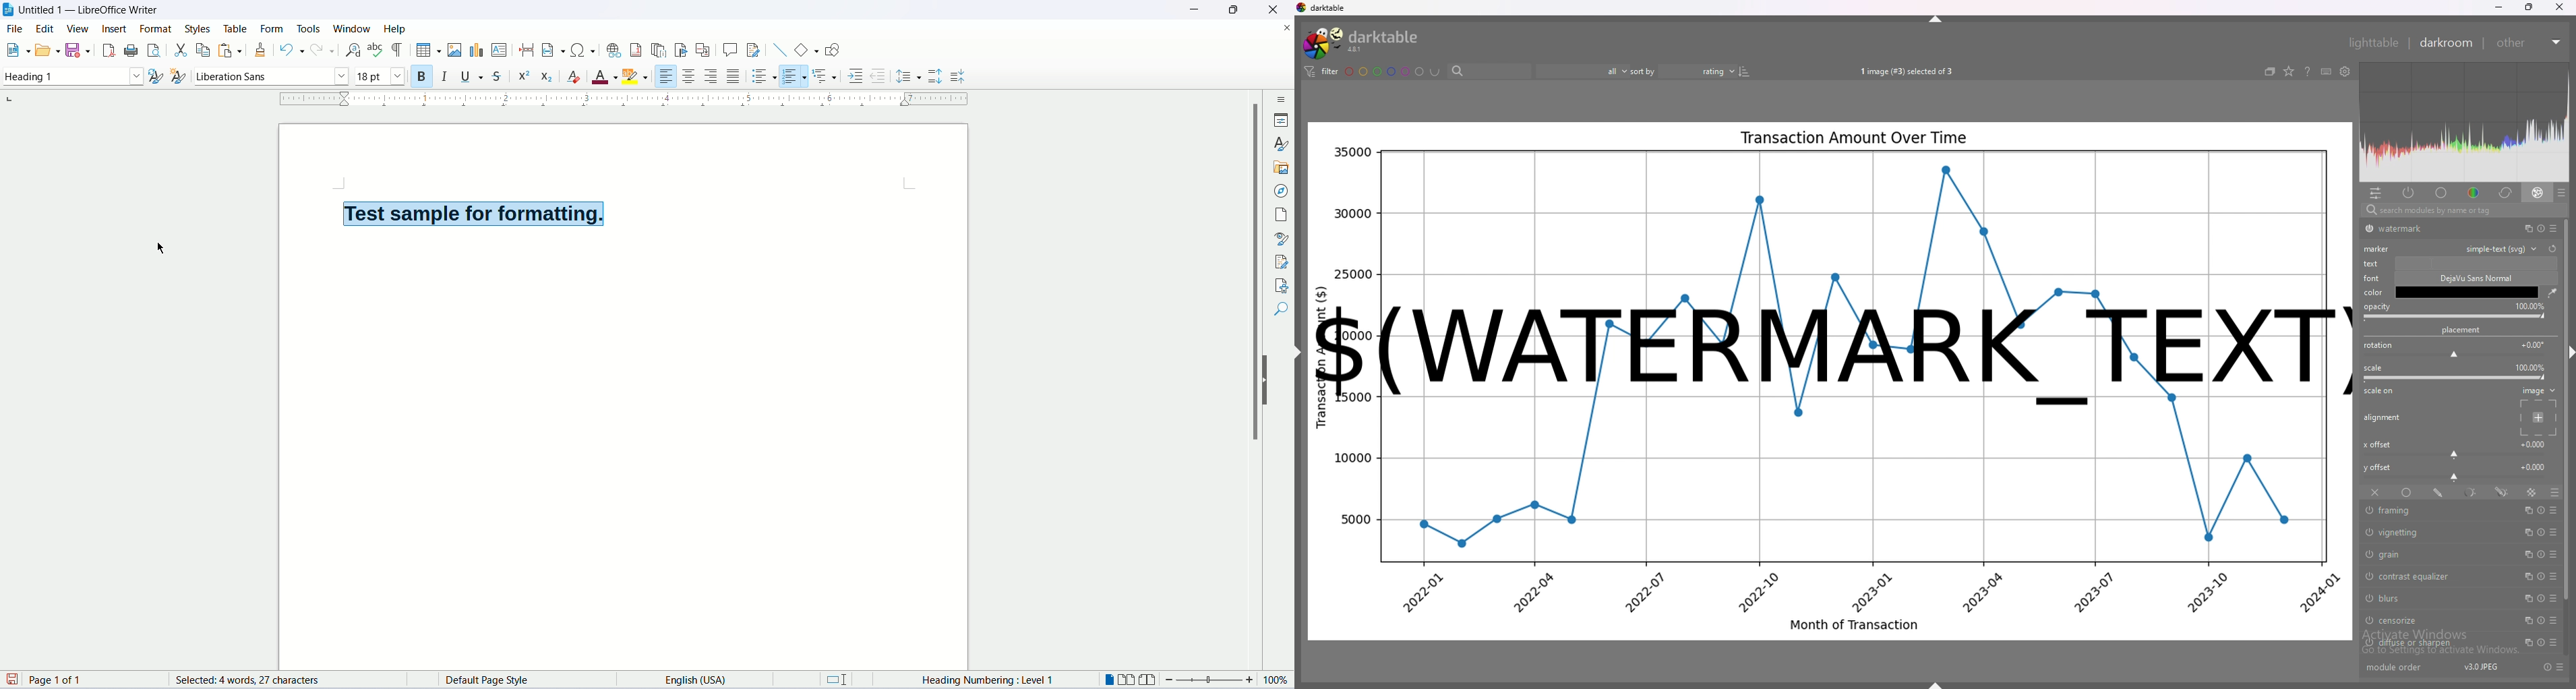  What do you see at coordinates (2410, 194) in the screenshot?
I see `active modules` at bounding box center [2410, 194].